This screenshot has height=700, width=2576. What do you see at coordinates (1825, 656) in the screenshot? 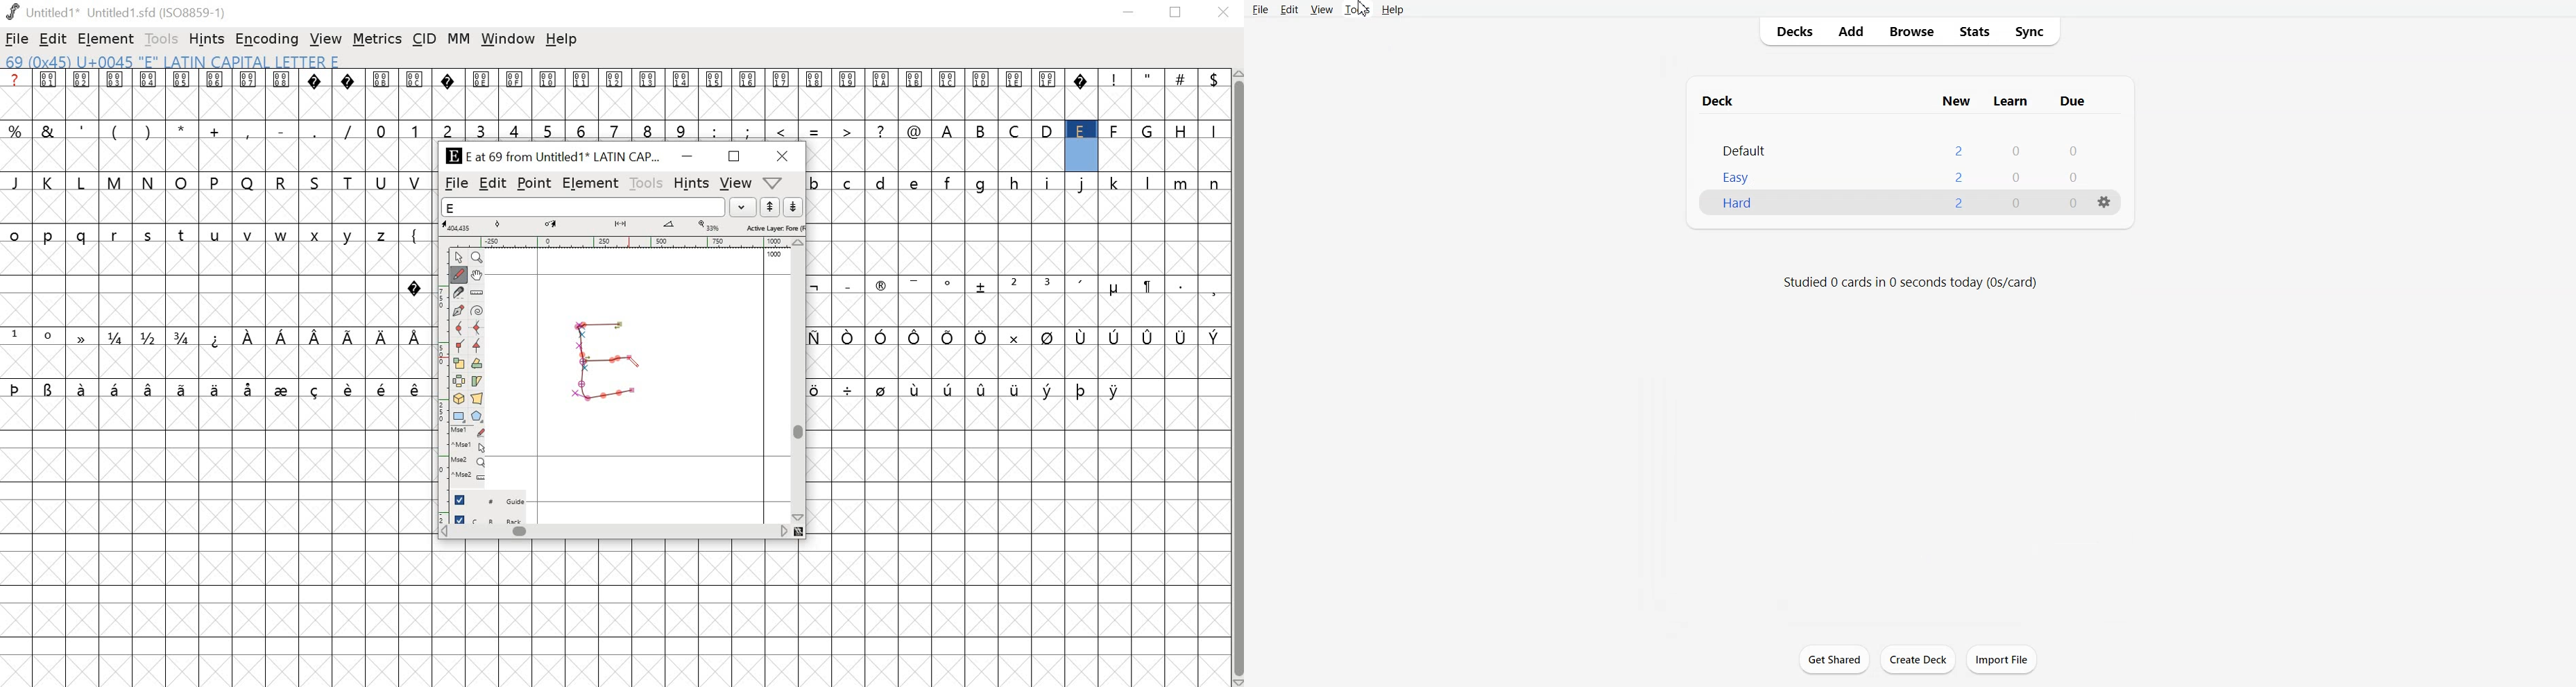
I see `get shared` at bounding box center [1825, 656].